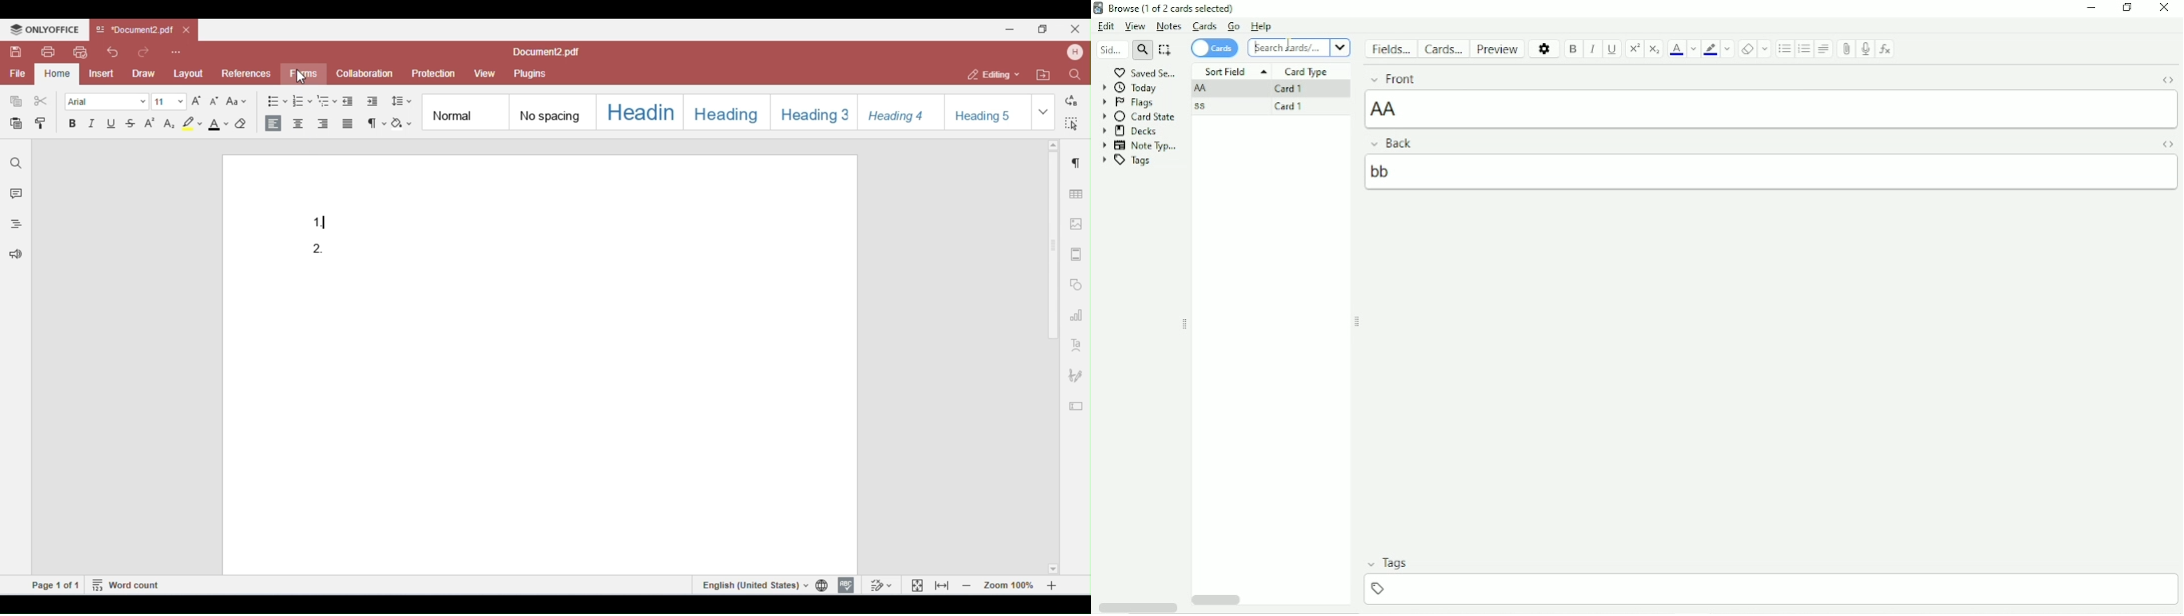 The image size is (2184, 616). What do you see at coordinates (1592, 49) in the screenshot?
I see `Italic` at bounding box center [1592, 49].